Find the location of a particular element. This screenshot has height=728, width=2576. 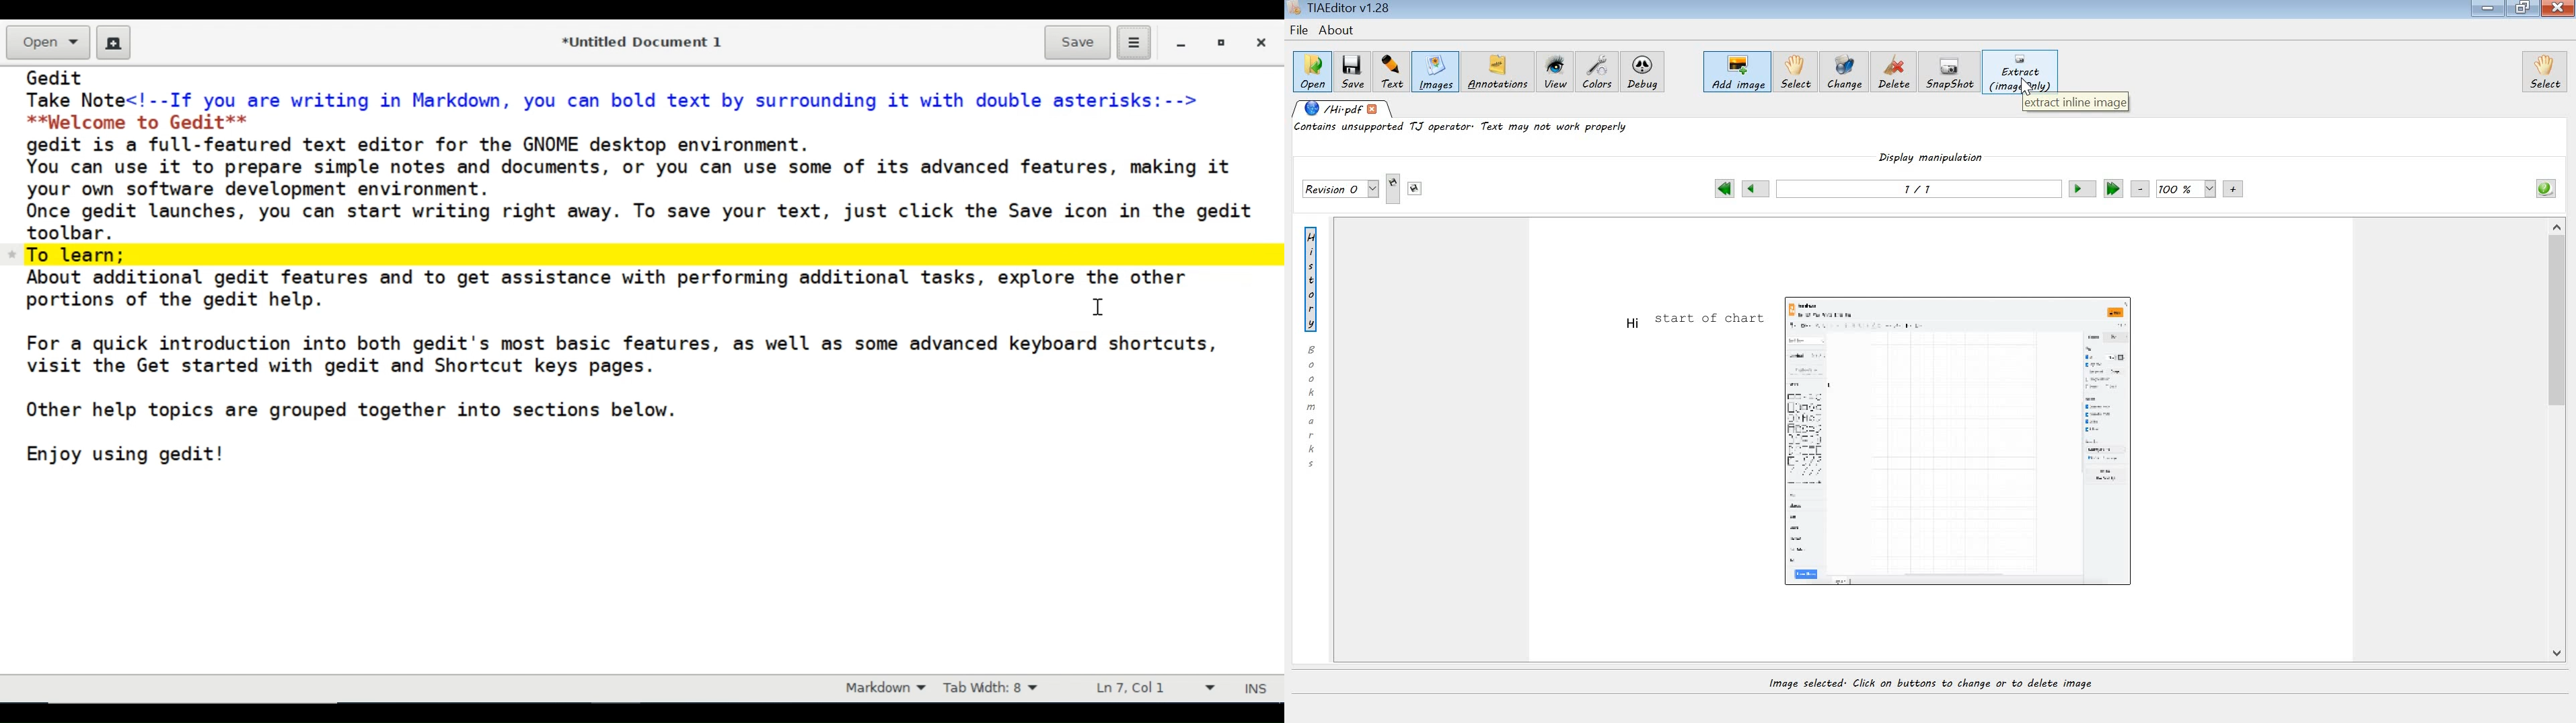

Line and Column prefernce is located at coordinates (1154, 690).